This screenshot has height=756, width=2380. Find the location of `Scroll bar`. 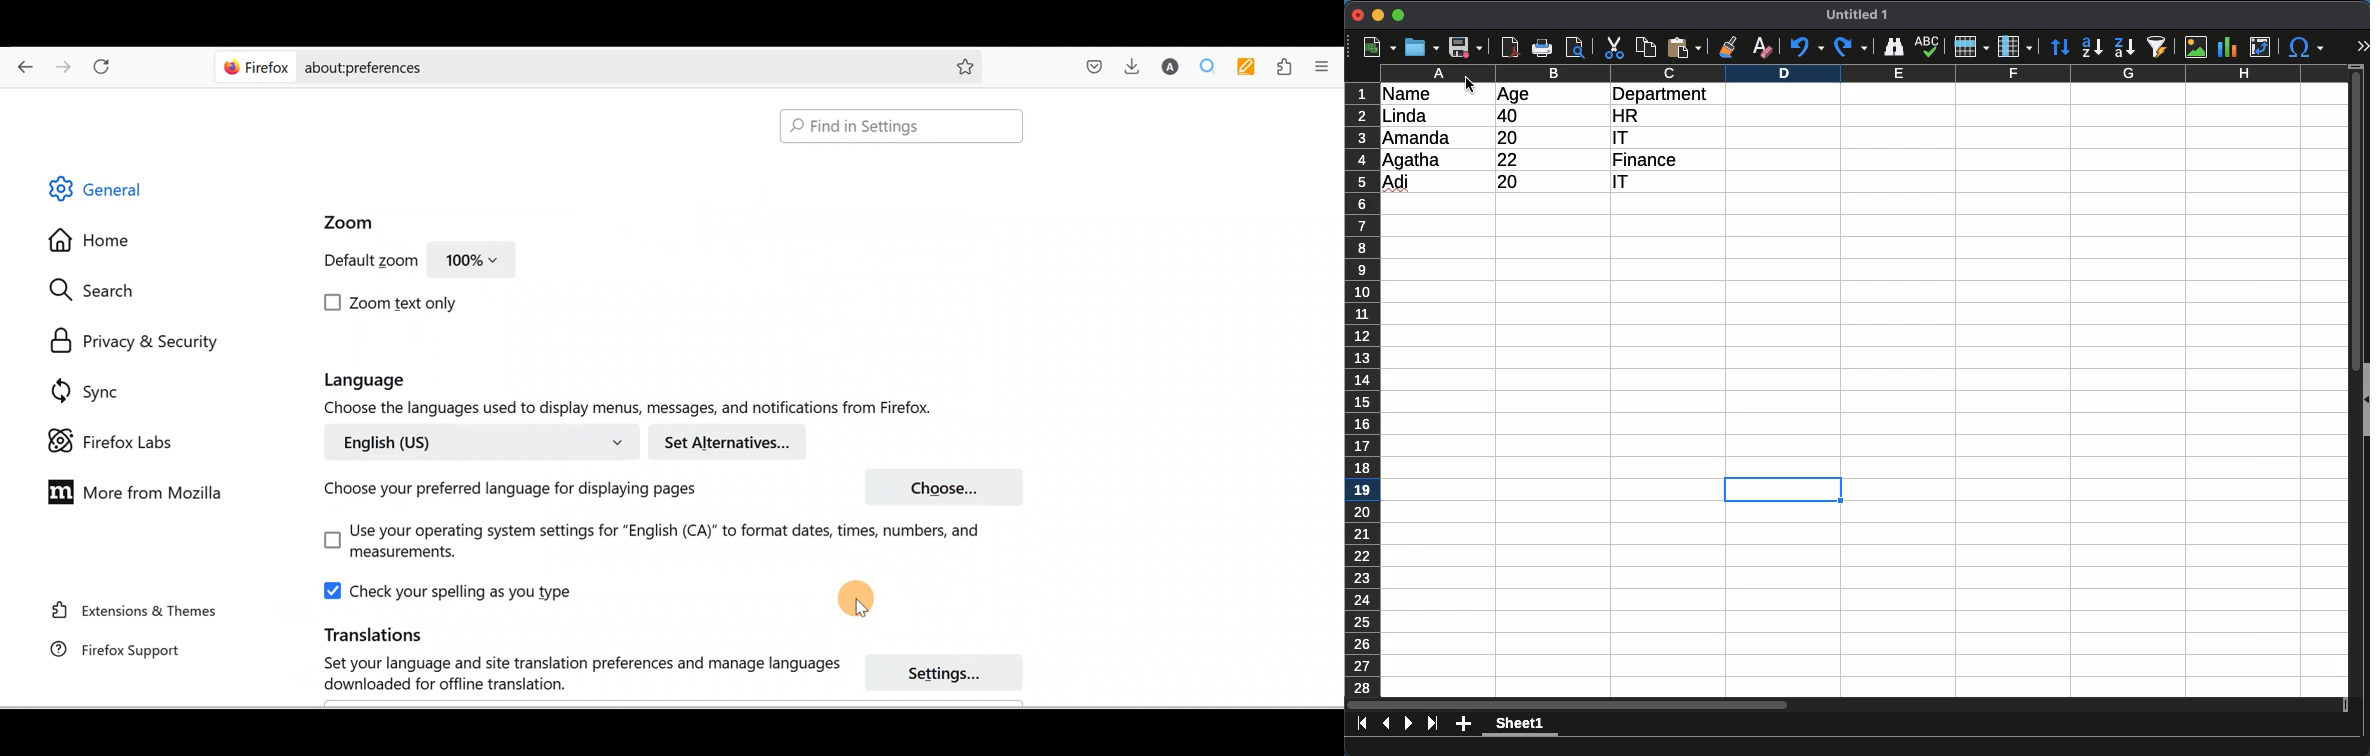

Scroll bar is located at coordinates (1334, 398).